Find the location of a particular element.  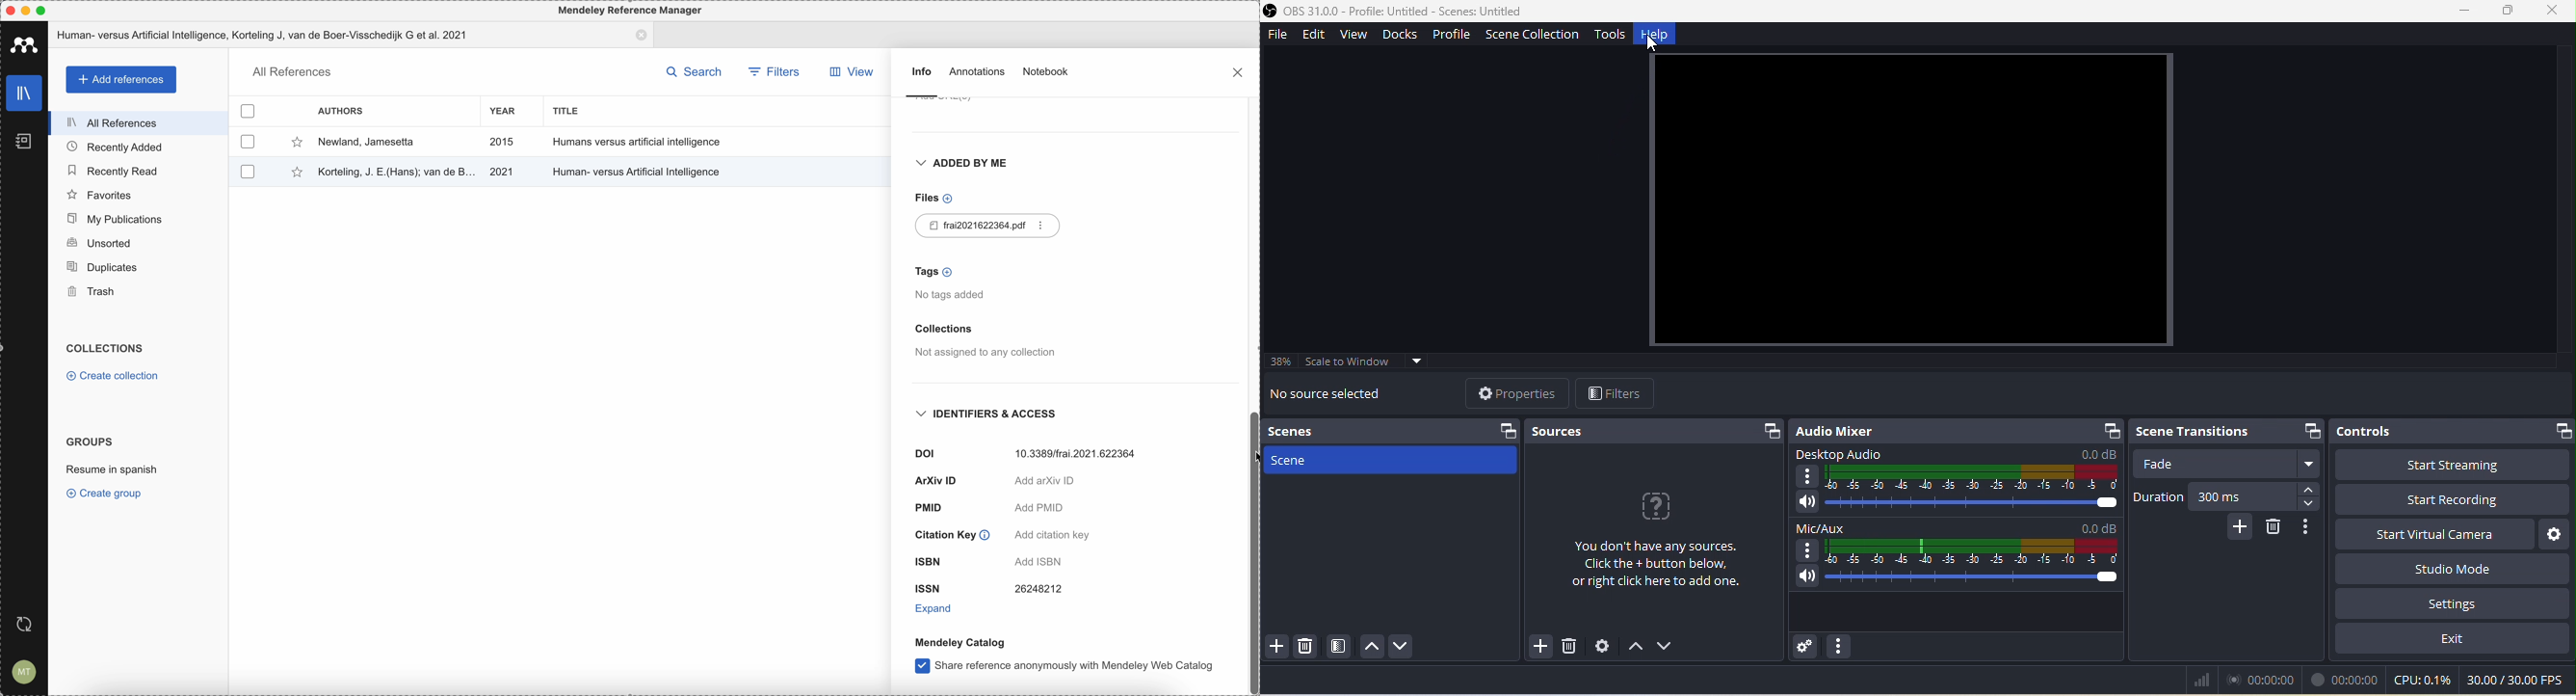

tools is located at coordinates (1612, 37).